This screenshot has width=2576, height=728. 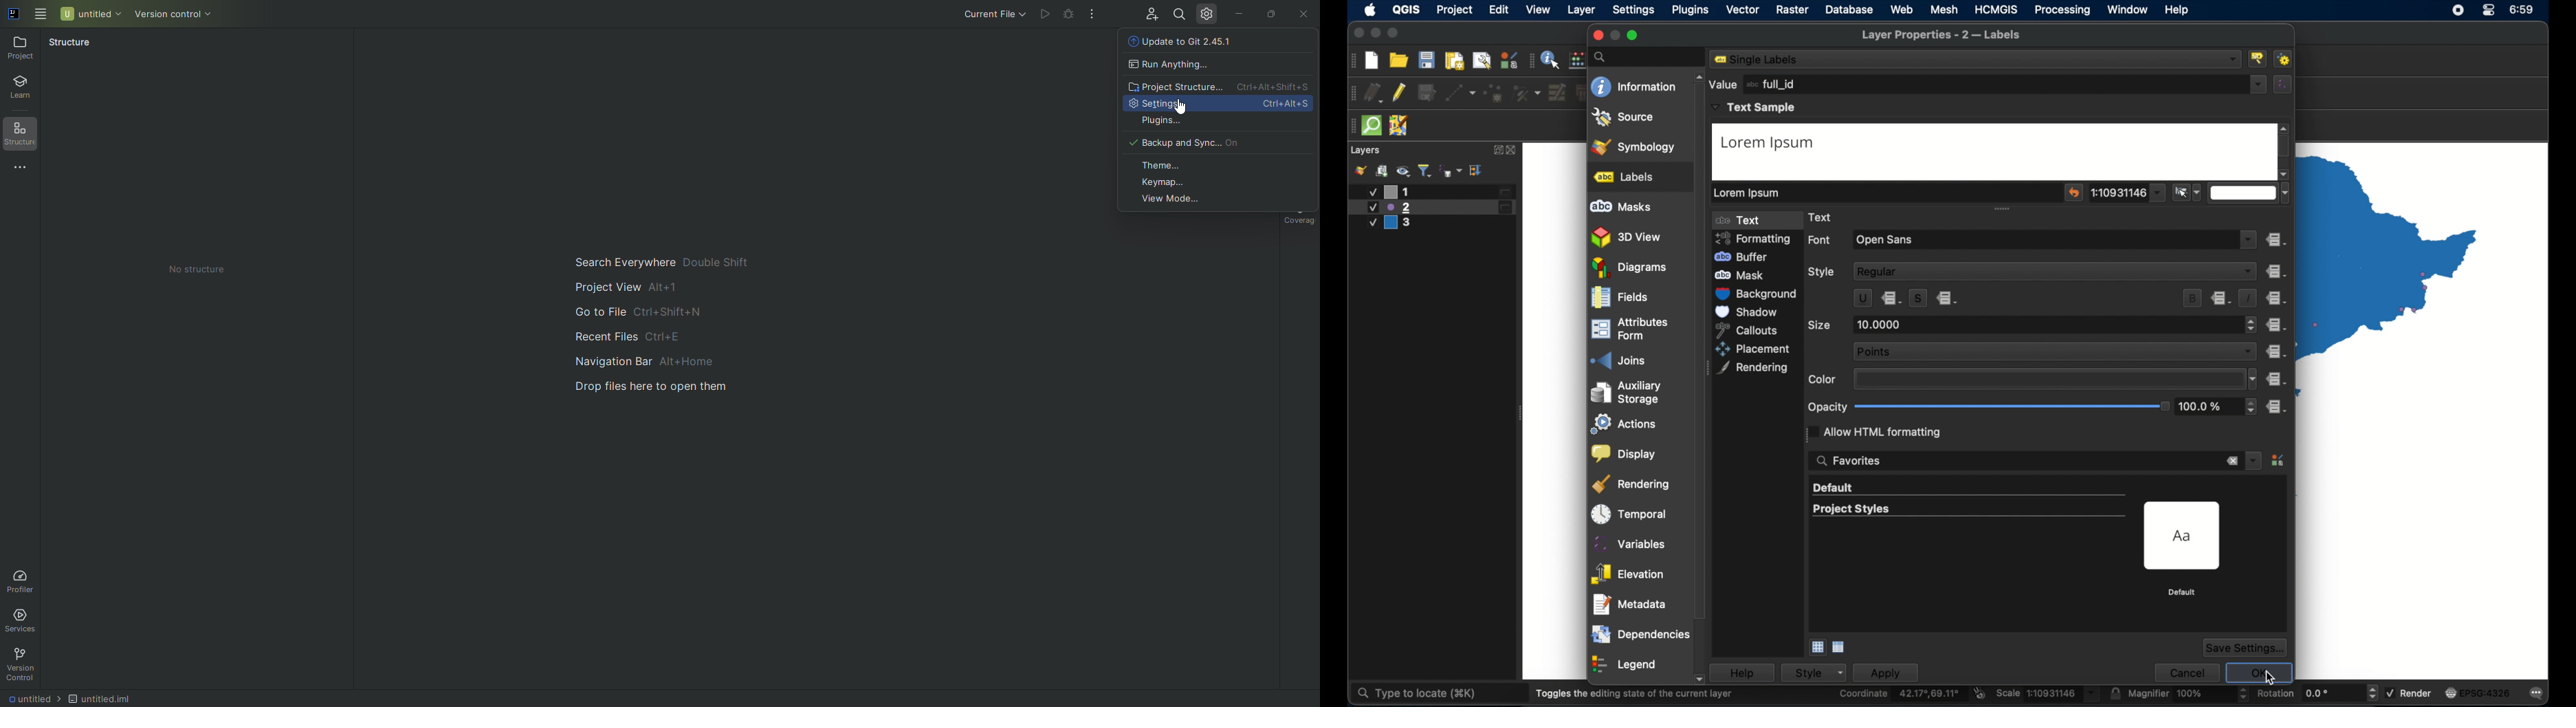 I want to click on default, so click(x=1834, y=488).